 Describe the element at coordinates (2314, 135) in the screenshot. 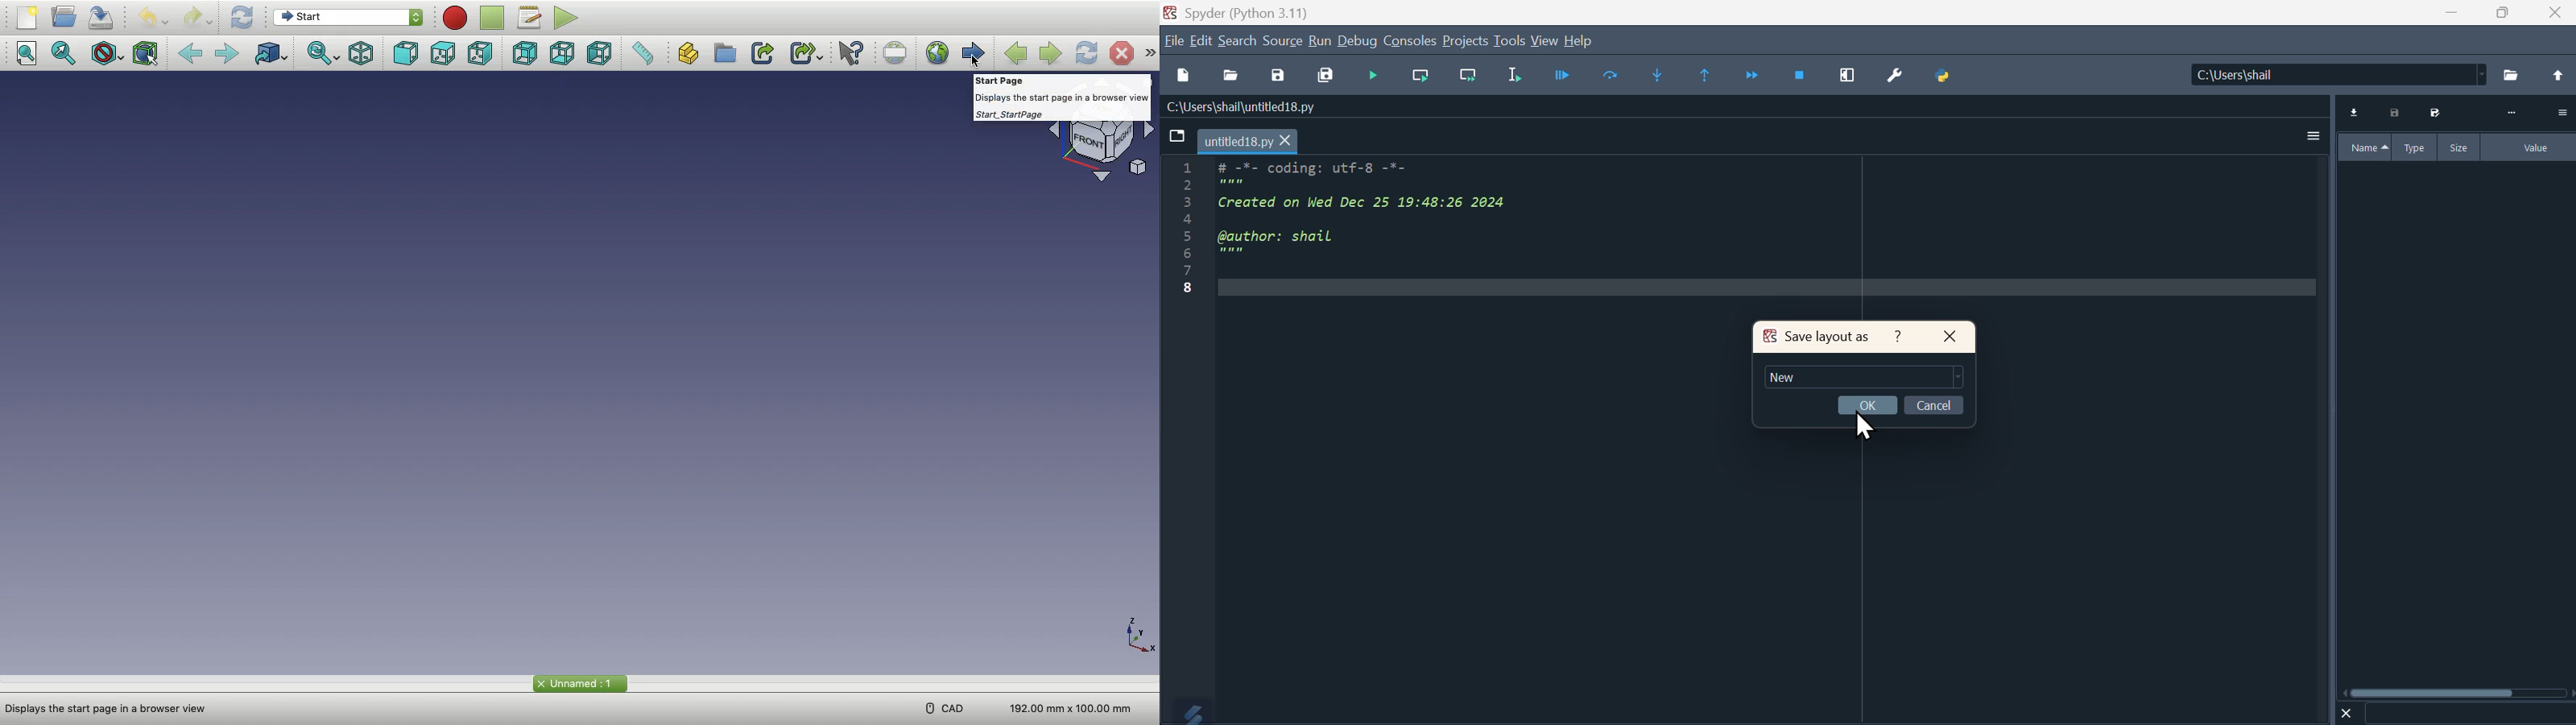

I see `More options` at that location.